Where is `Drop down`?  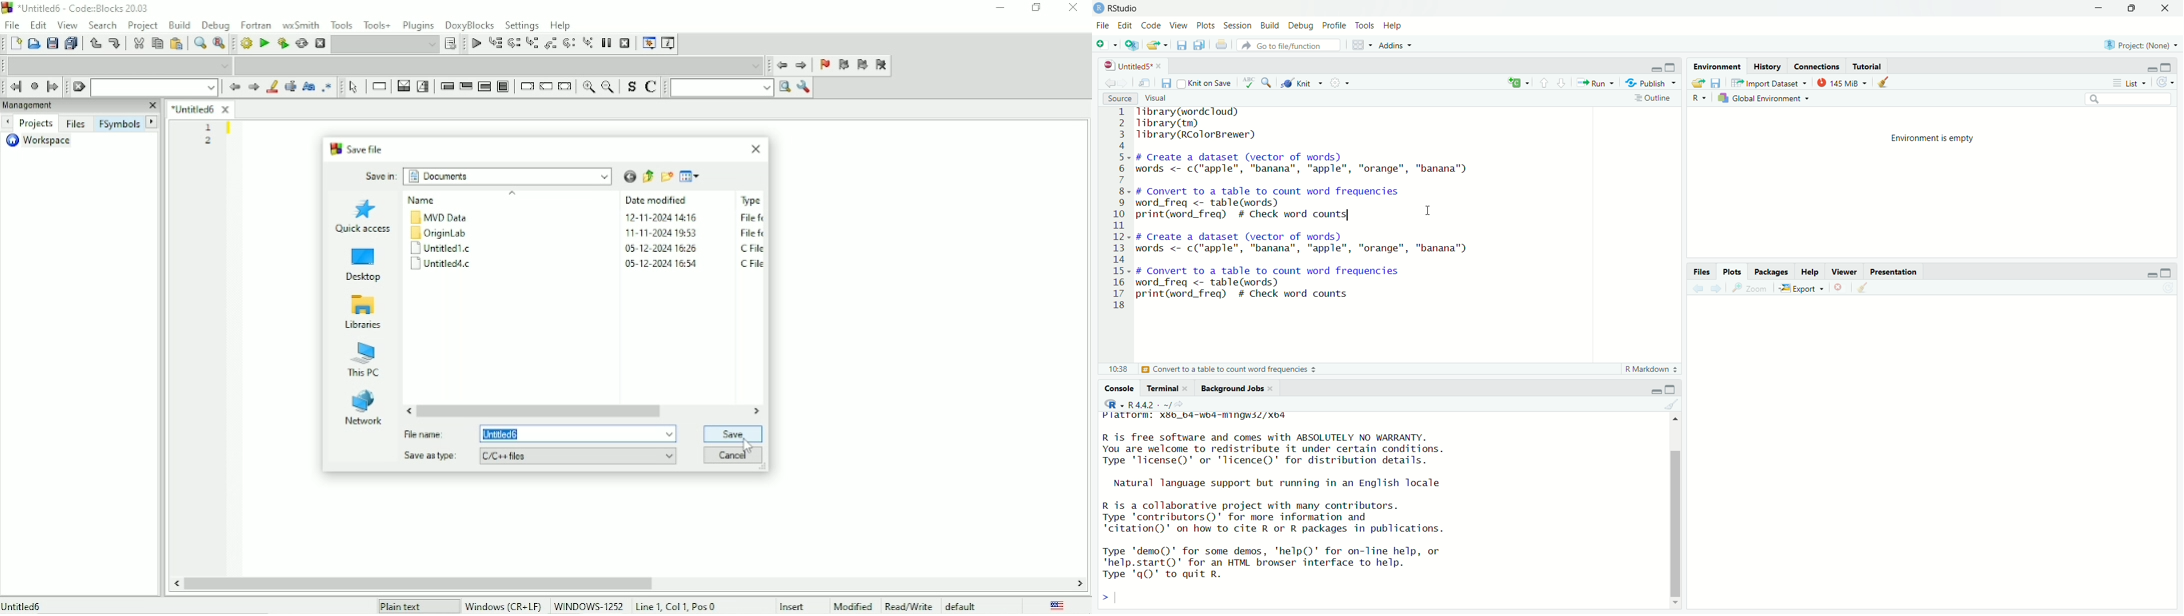 Drop down is located at coordinates (117, 65).